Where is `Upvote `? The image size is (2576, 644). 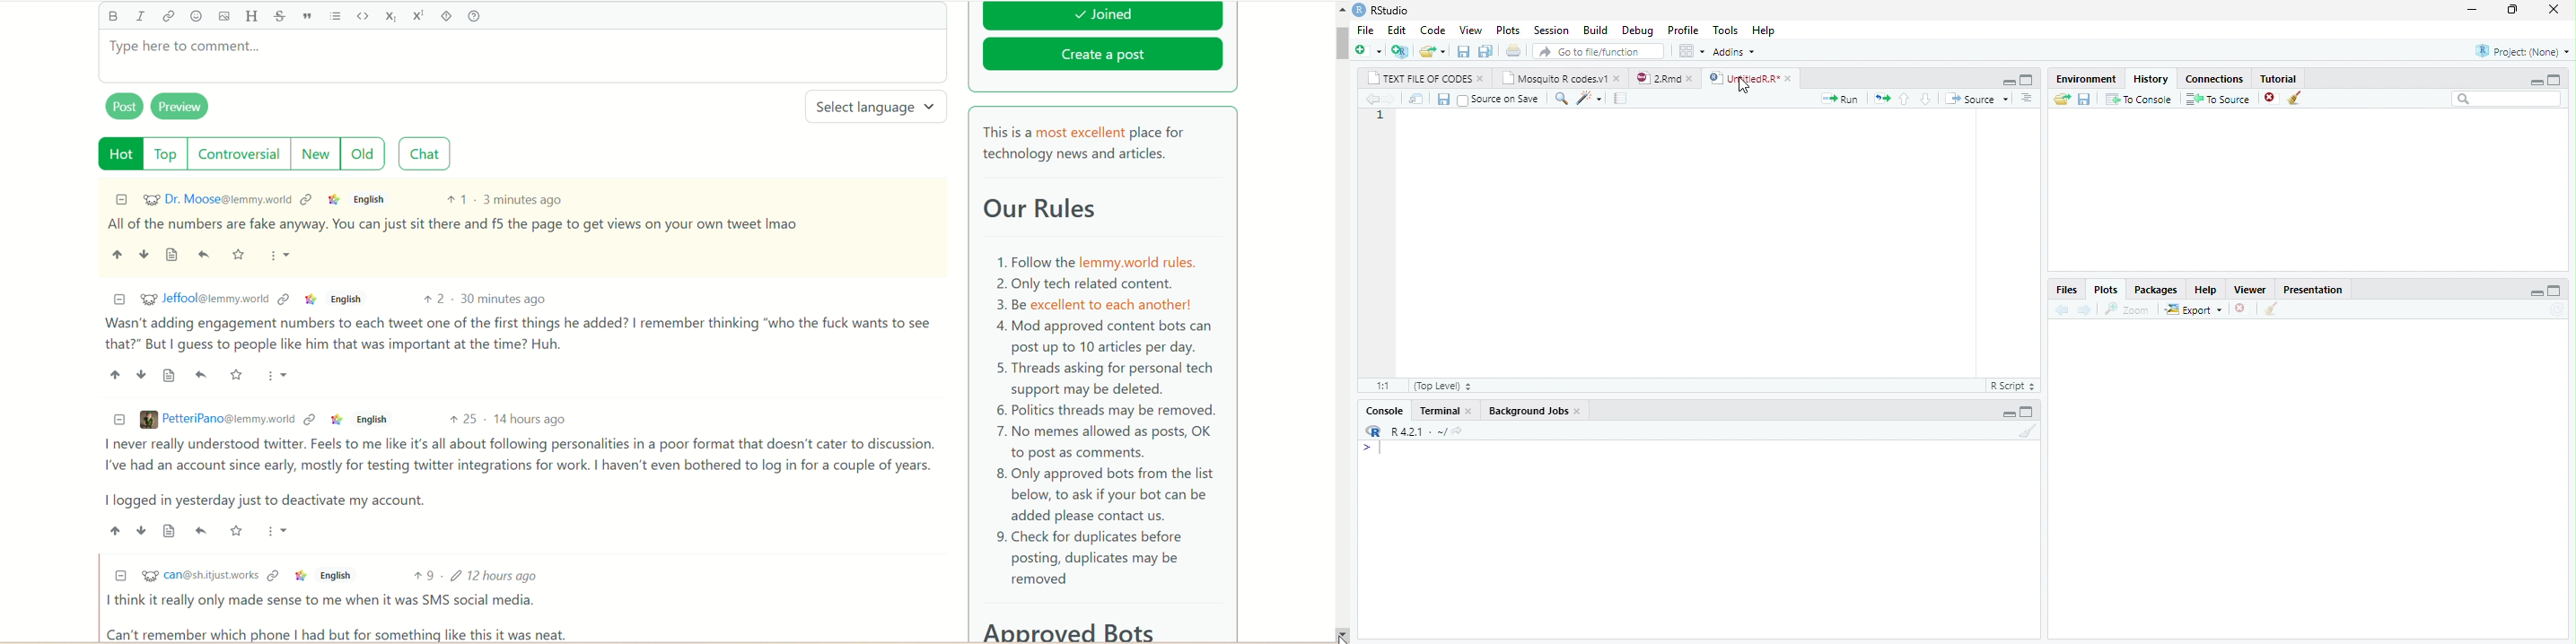
Upvote  is located at coordinates (117, 254).